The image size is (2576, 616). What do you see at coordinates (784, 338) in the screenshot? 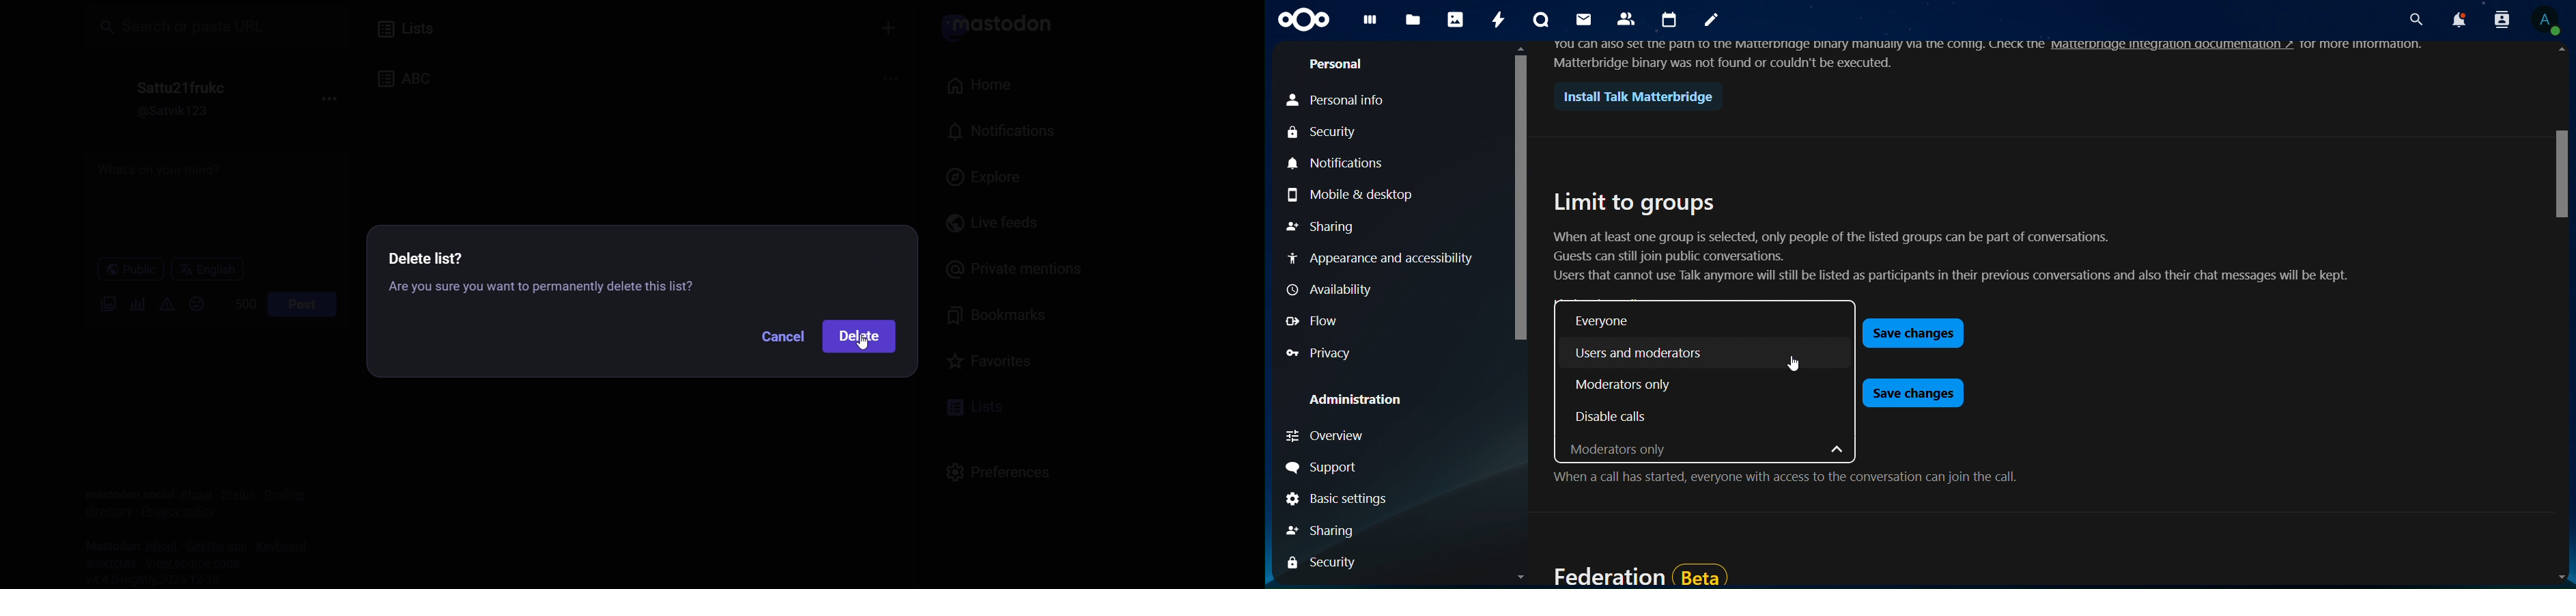
I see `cancel` at bounding box center [784, 338].